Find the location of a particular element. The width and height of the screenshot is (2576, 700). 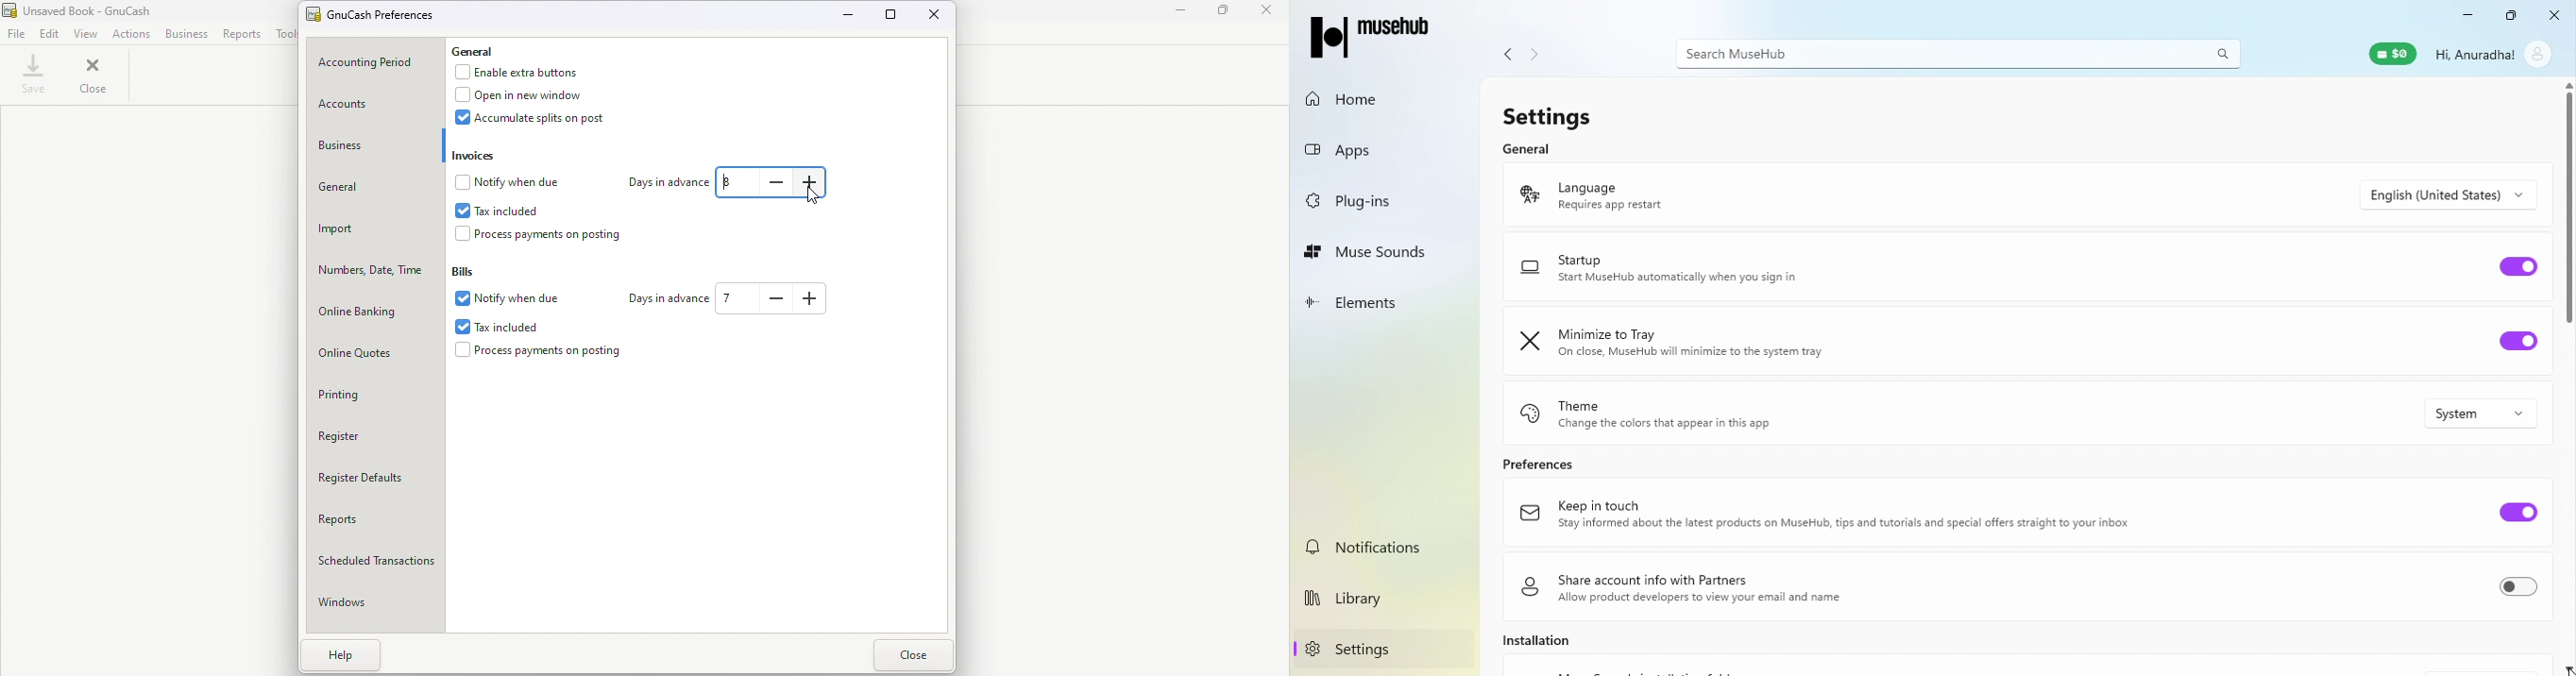

Register Defaults is located at coordinates (377, 482).